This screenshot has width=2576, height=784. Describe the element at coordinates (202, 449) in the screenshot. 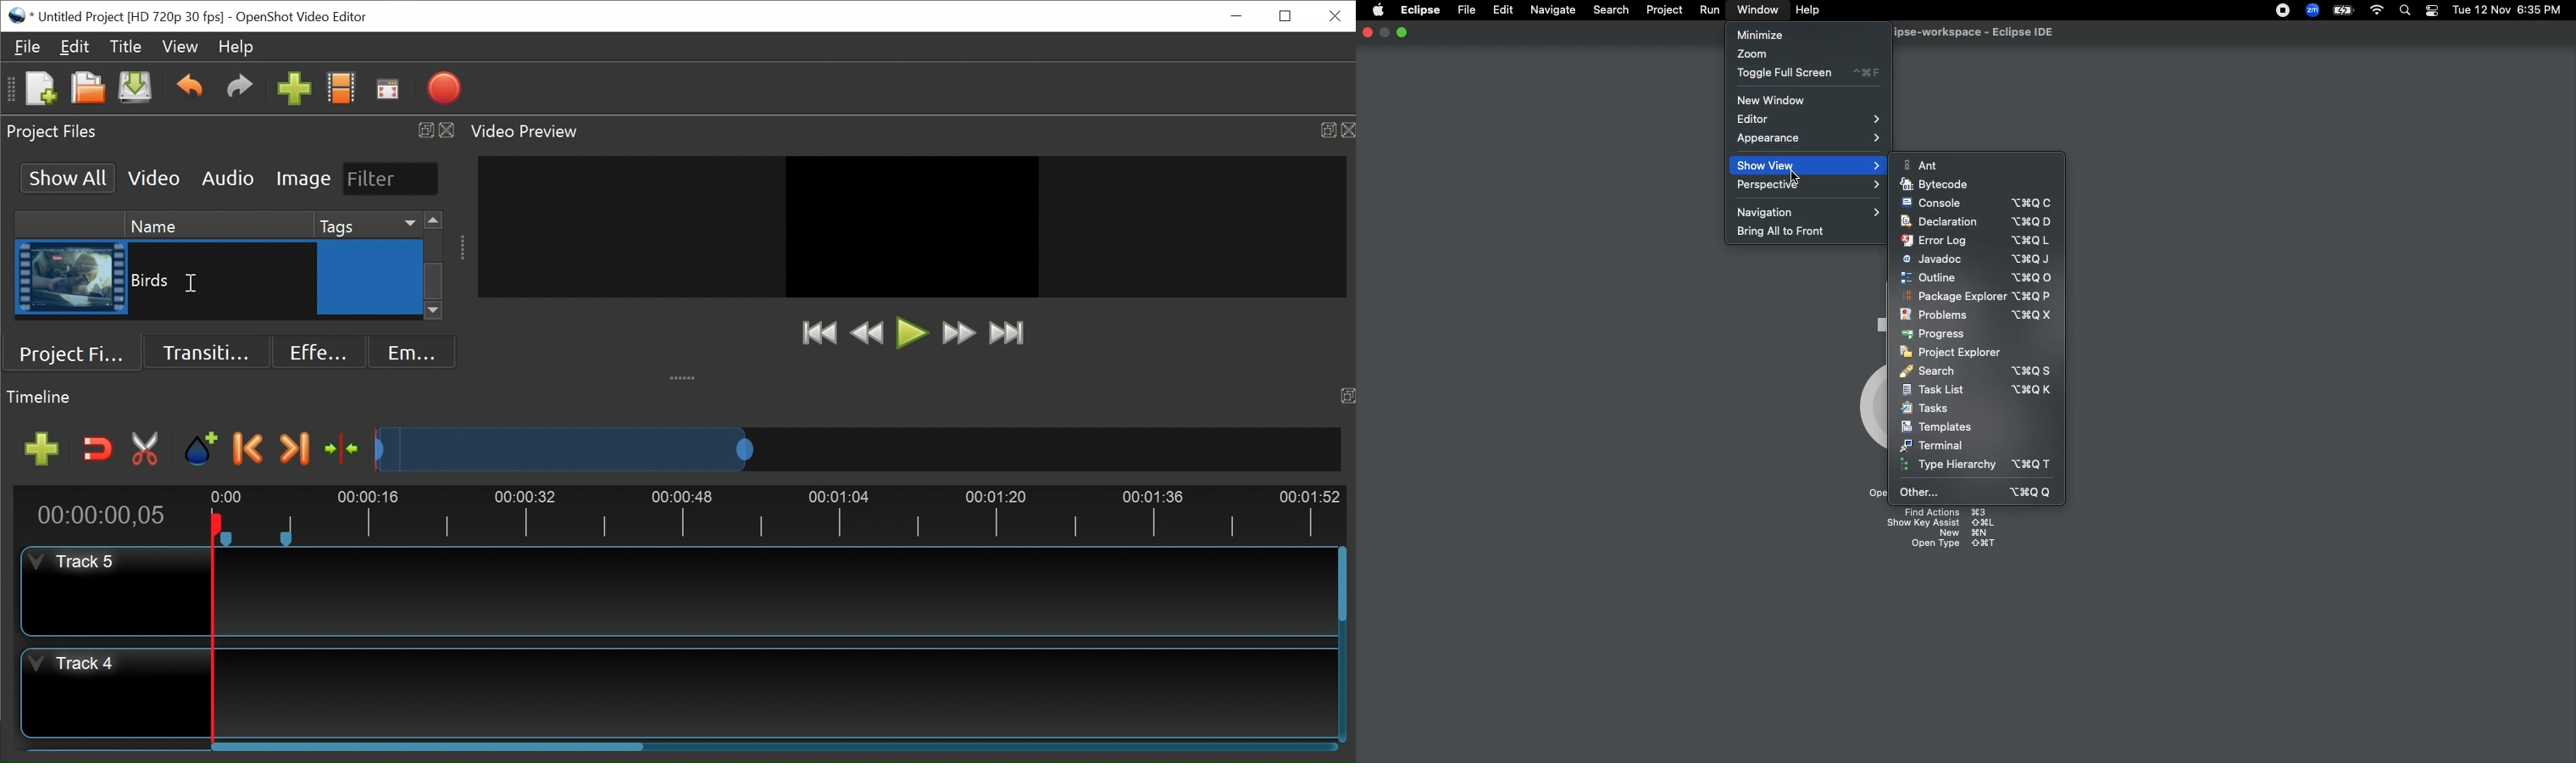

I see `Marker` at that location.